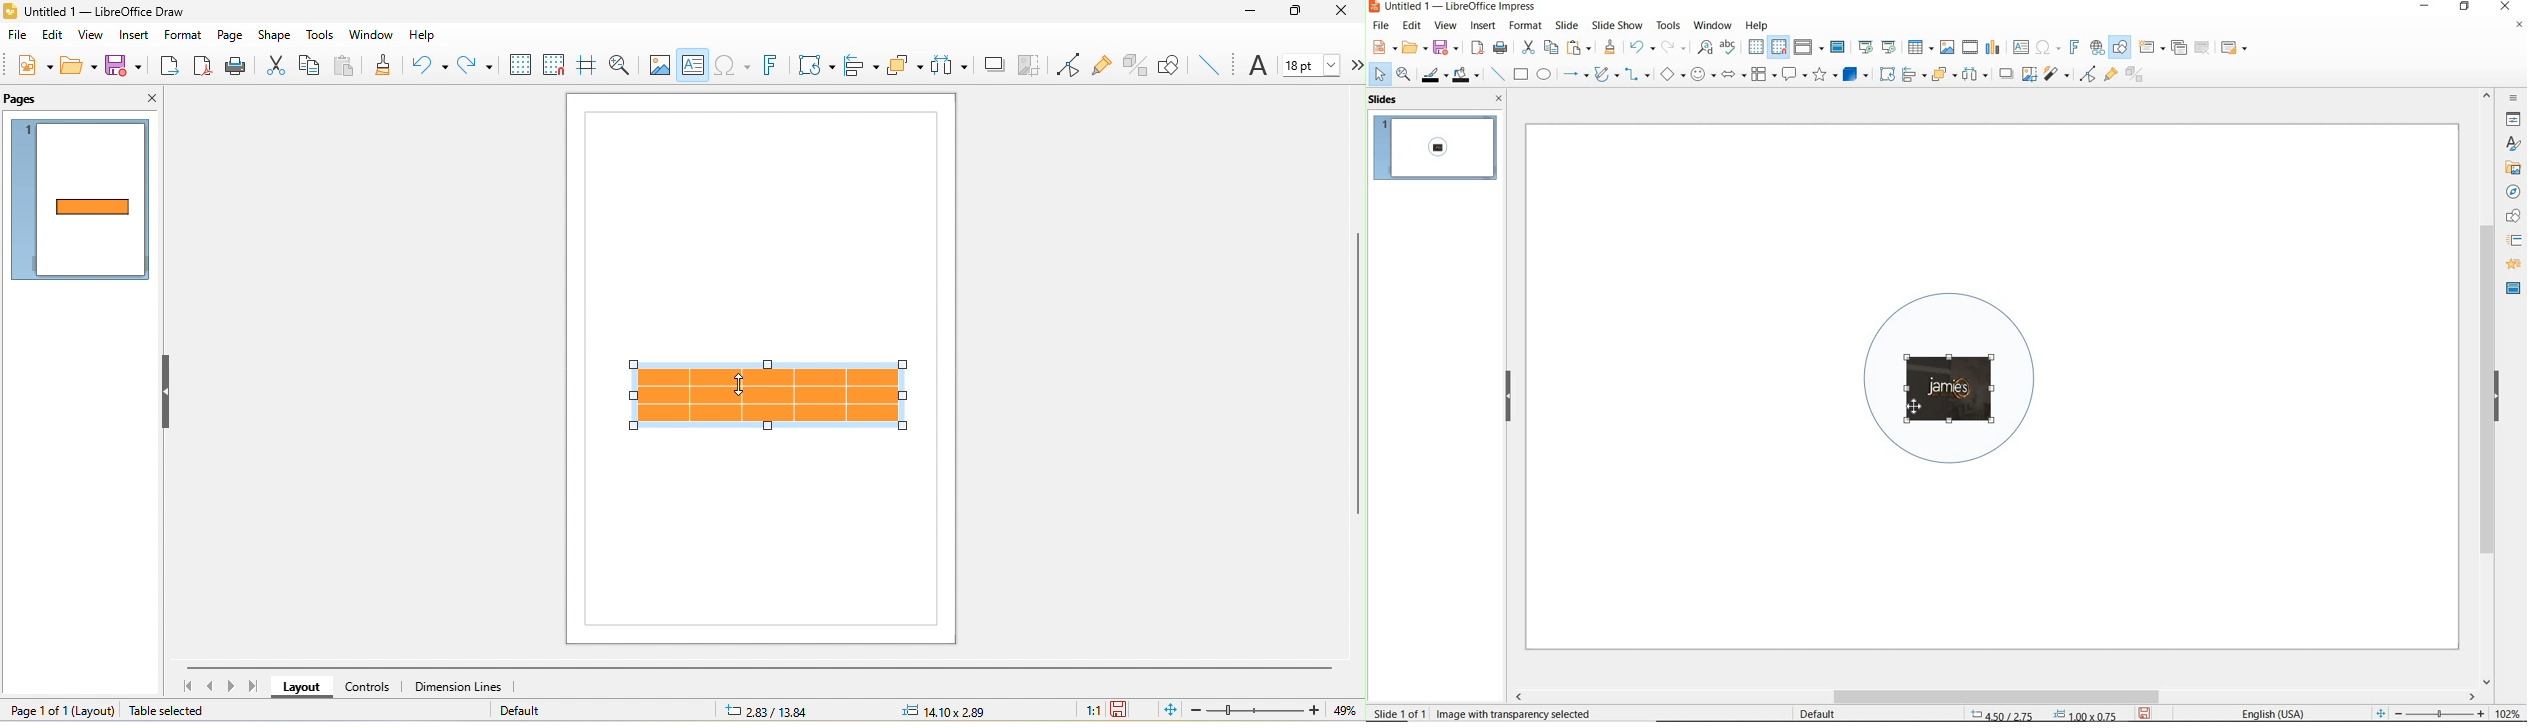 The image size is (2548, 728). Describe the element at coordinates (861, 65) in the screenshot. I see `align object` at that location.